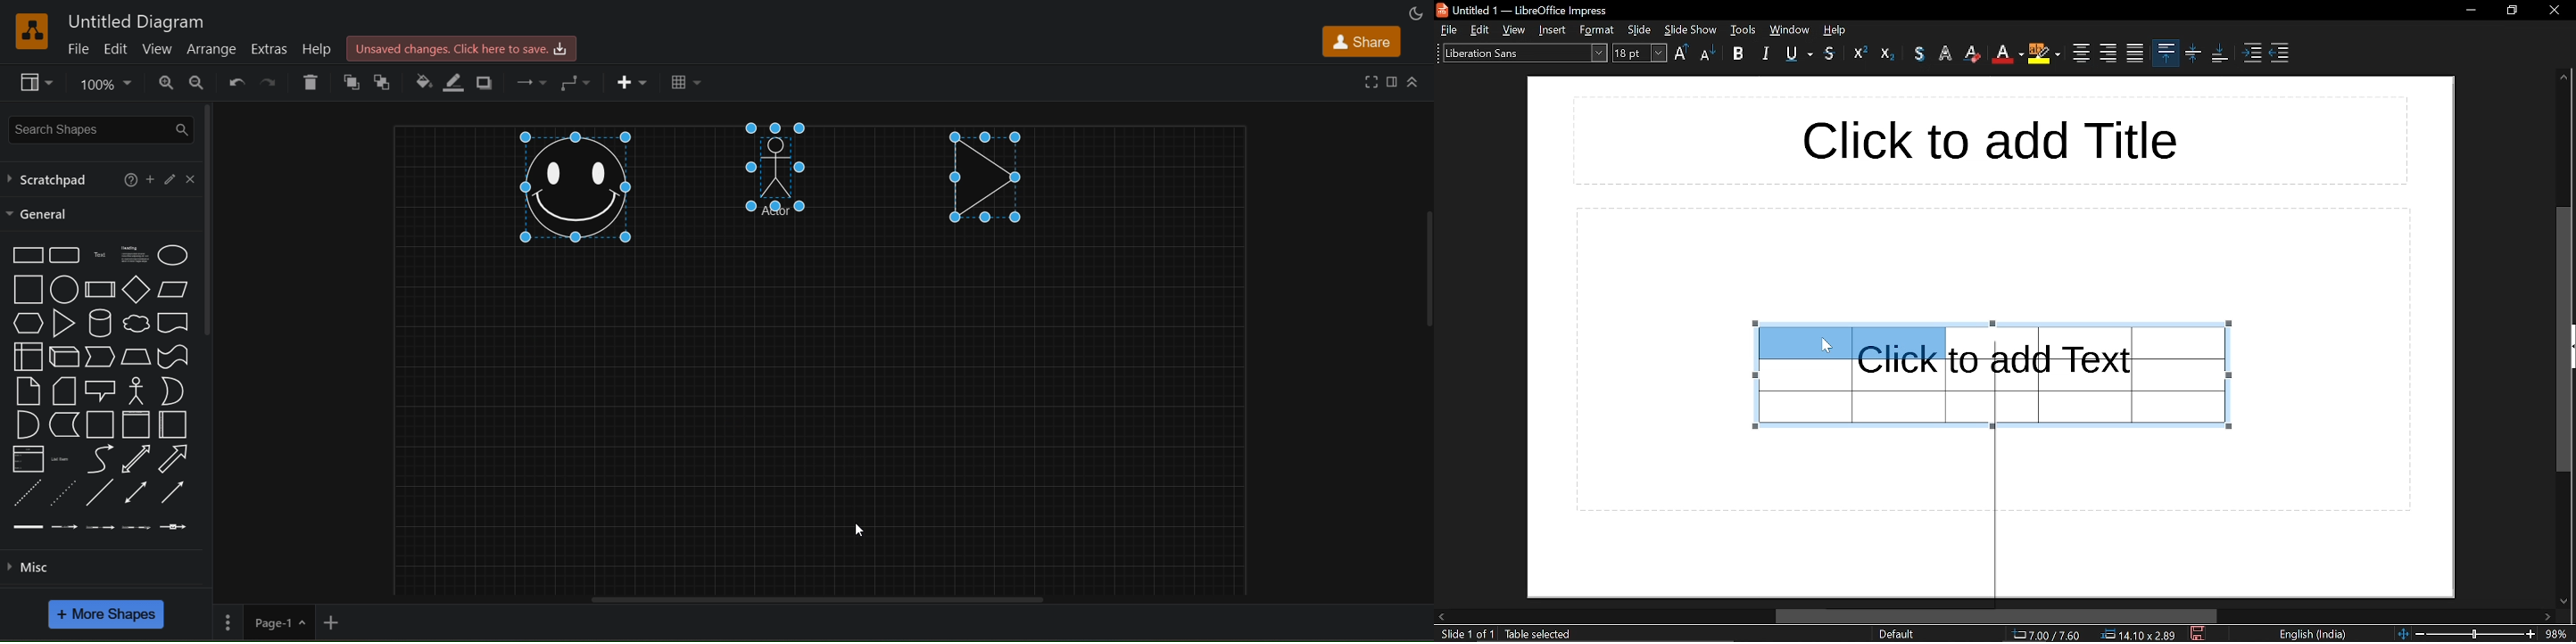 The image size is (2576, 644). What do you see at coordinates (34, 81) in the screenshot?
I see `view` at bounding box center [34, 81].